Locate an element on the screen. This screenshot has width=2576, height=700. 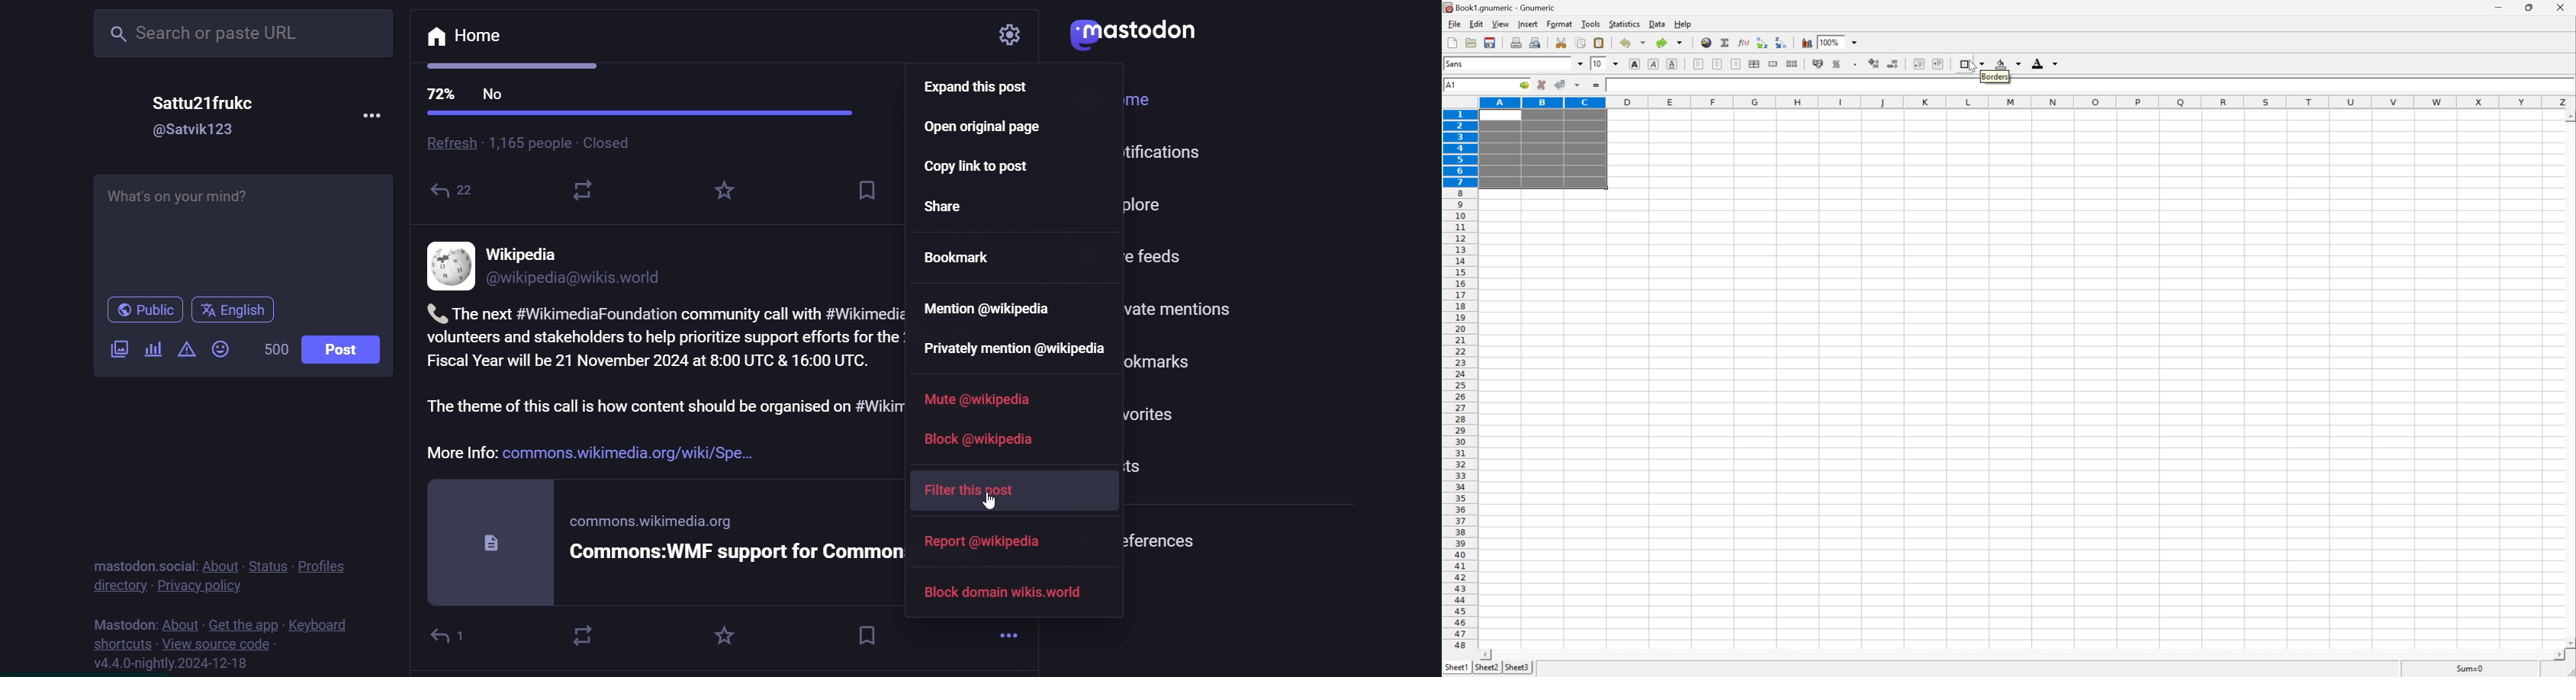
sum=0 is located at coordinates (2474, 669).